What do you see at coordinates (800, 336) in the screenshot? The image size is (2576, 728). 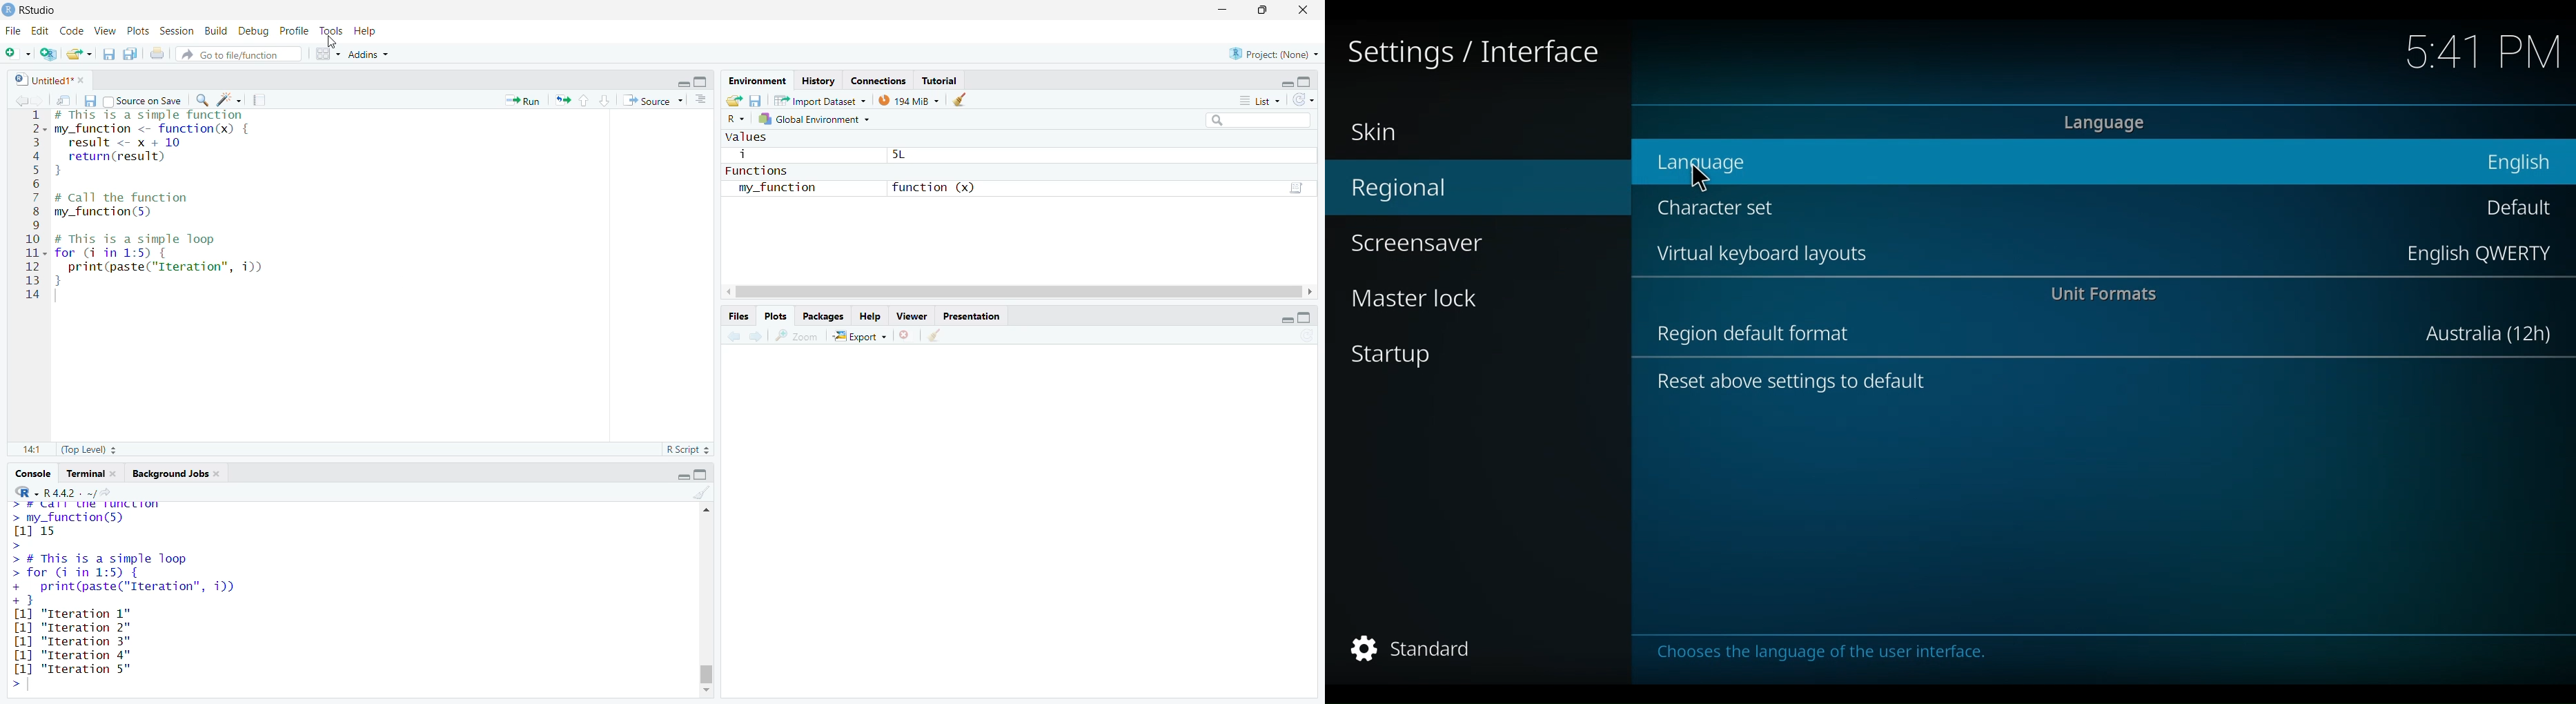 I see `view a larger version of the plot in new window` at bounding box center [800, 336].